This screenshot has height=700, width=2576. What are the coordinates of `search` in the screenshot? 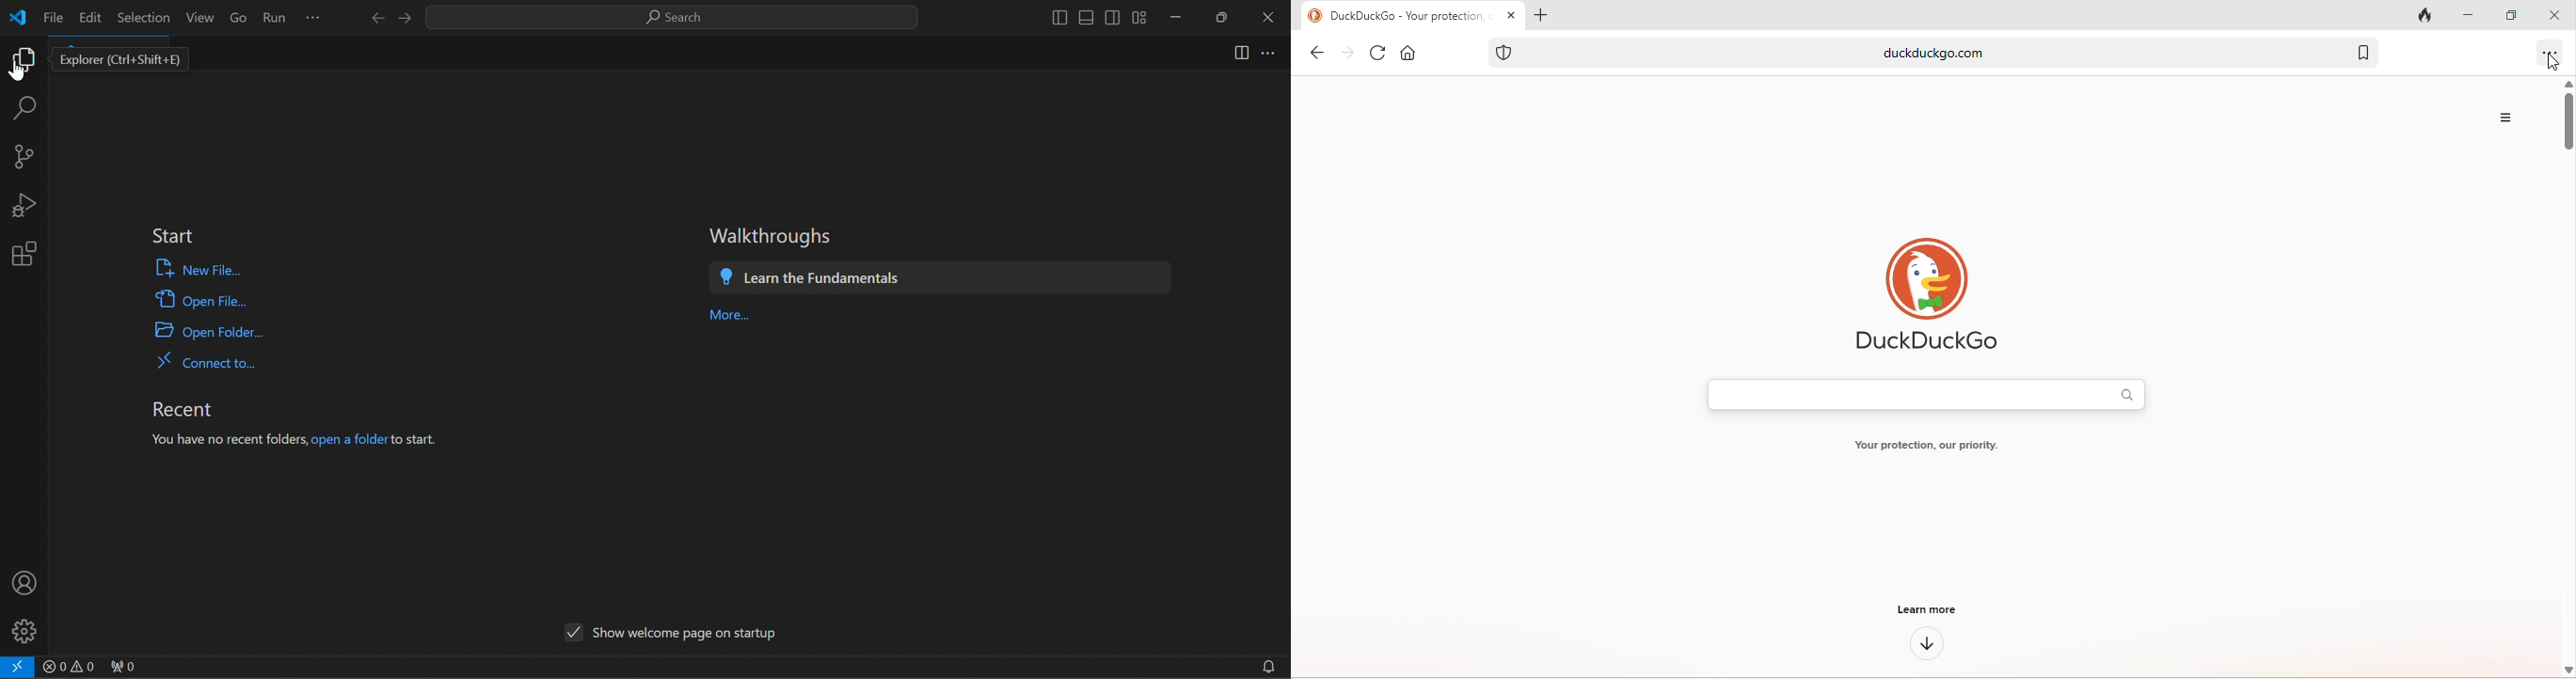 It's located at (674, 15).